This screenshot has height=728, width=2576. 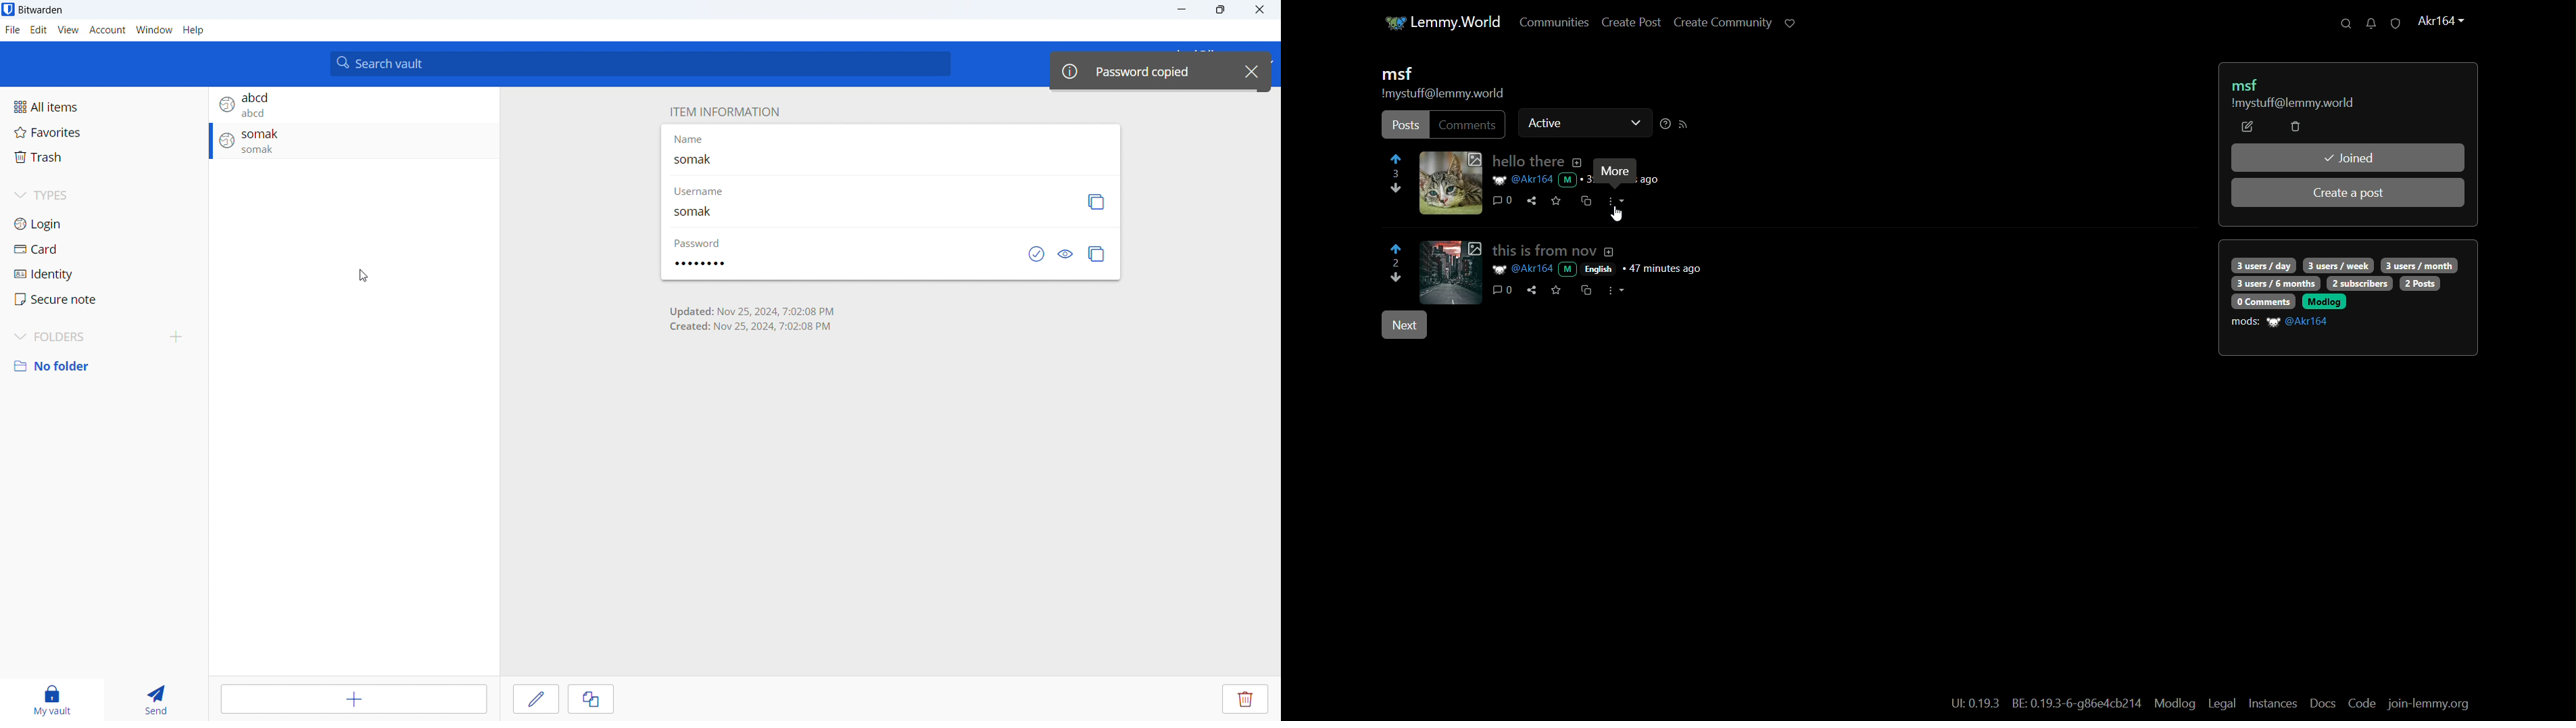 I want to click on modlog, so click(x=2173, y=703).